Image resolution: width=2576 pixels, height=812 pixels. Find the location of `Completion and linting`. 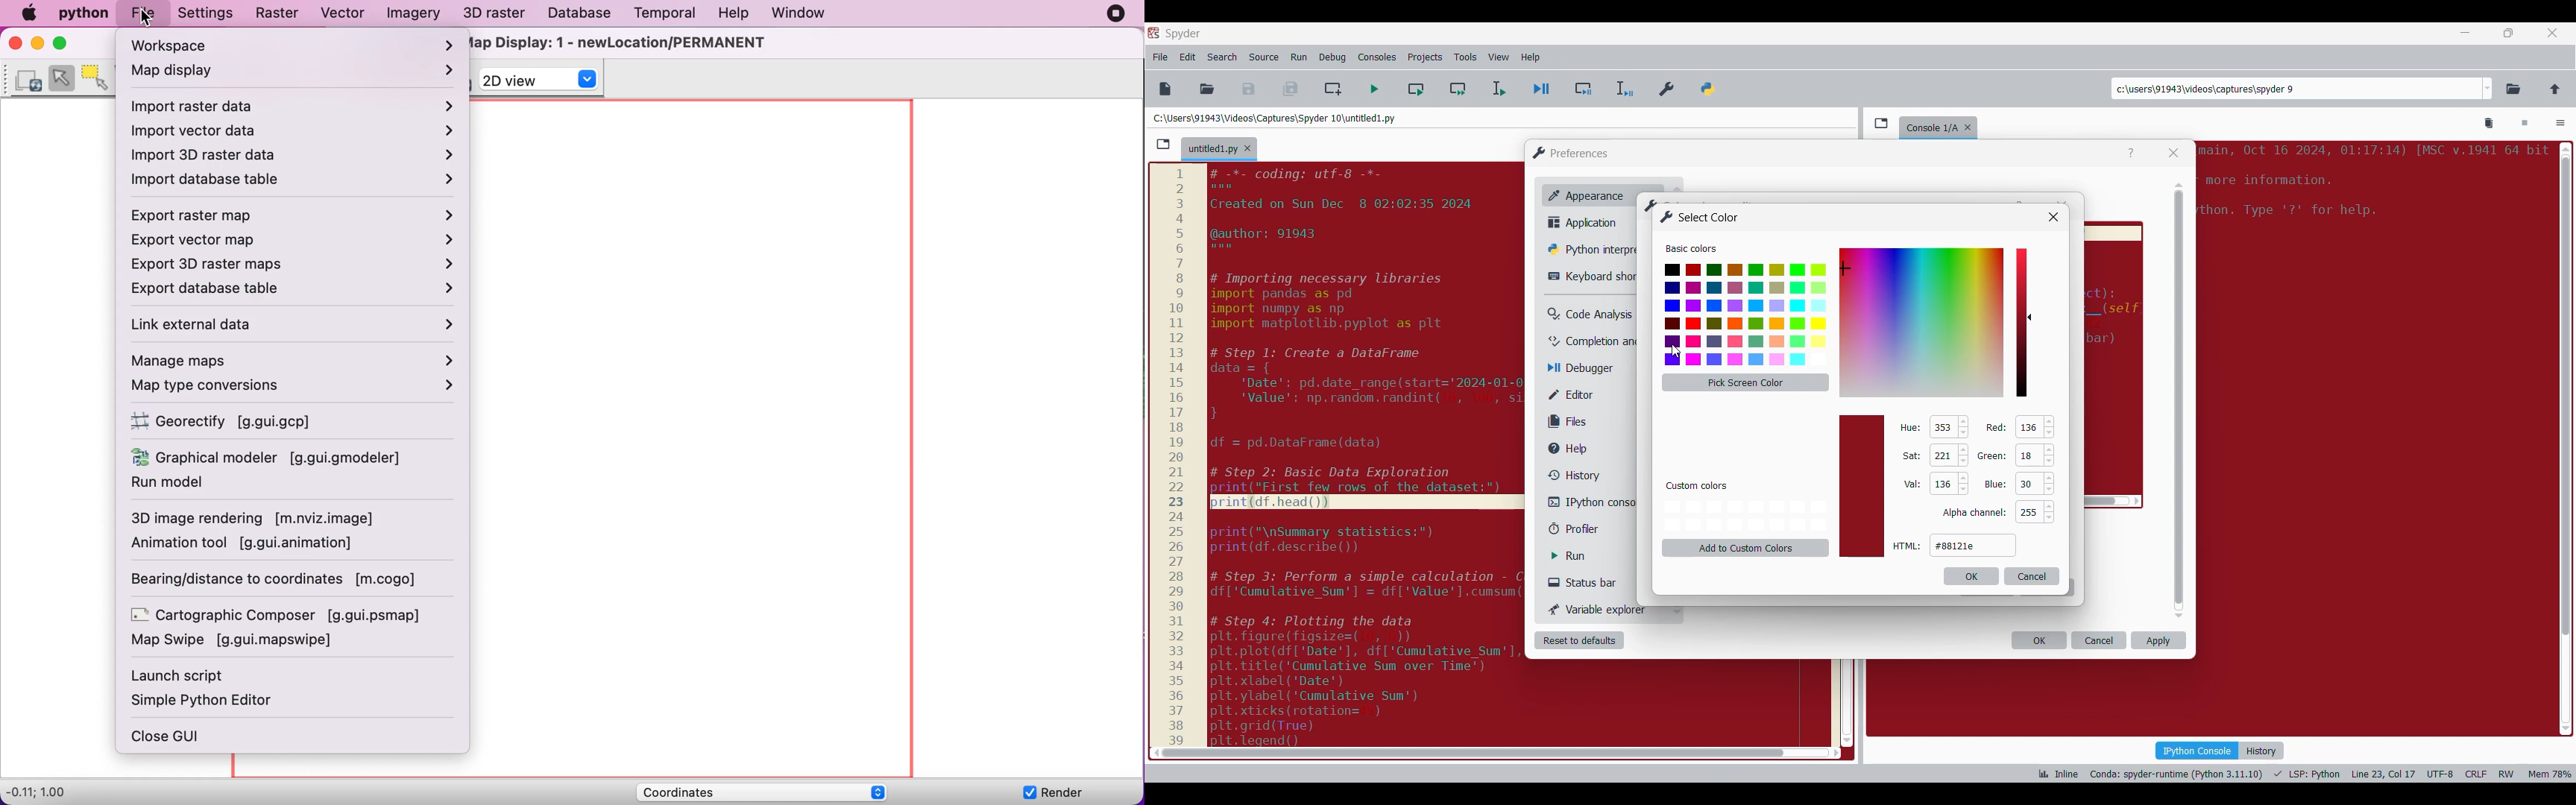

Completion and linting is located at coordinates (1593, 341).